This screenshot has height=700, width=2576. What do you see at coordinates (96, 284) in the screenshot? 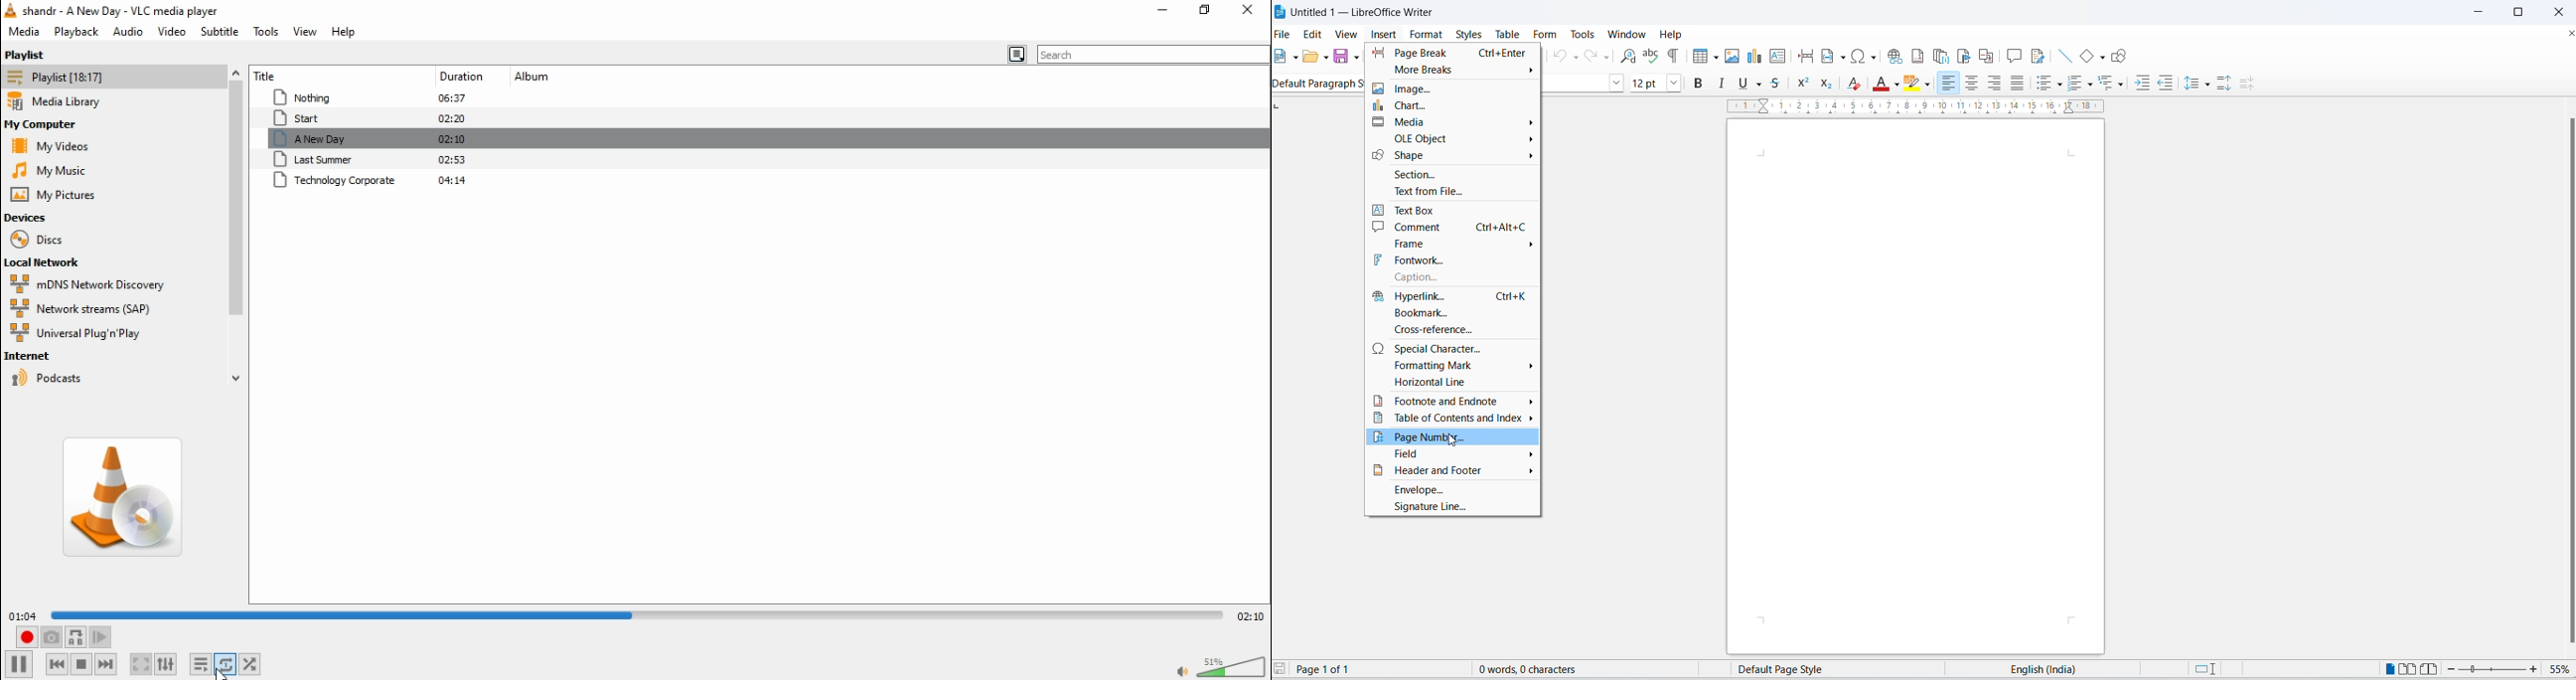
I see `mDNS network discovery` at bounding box center [96, 284].